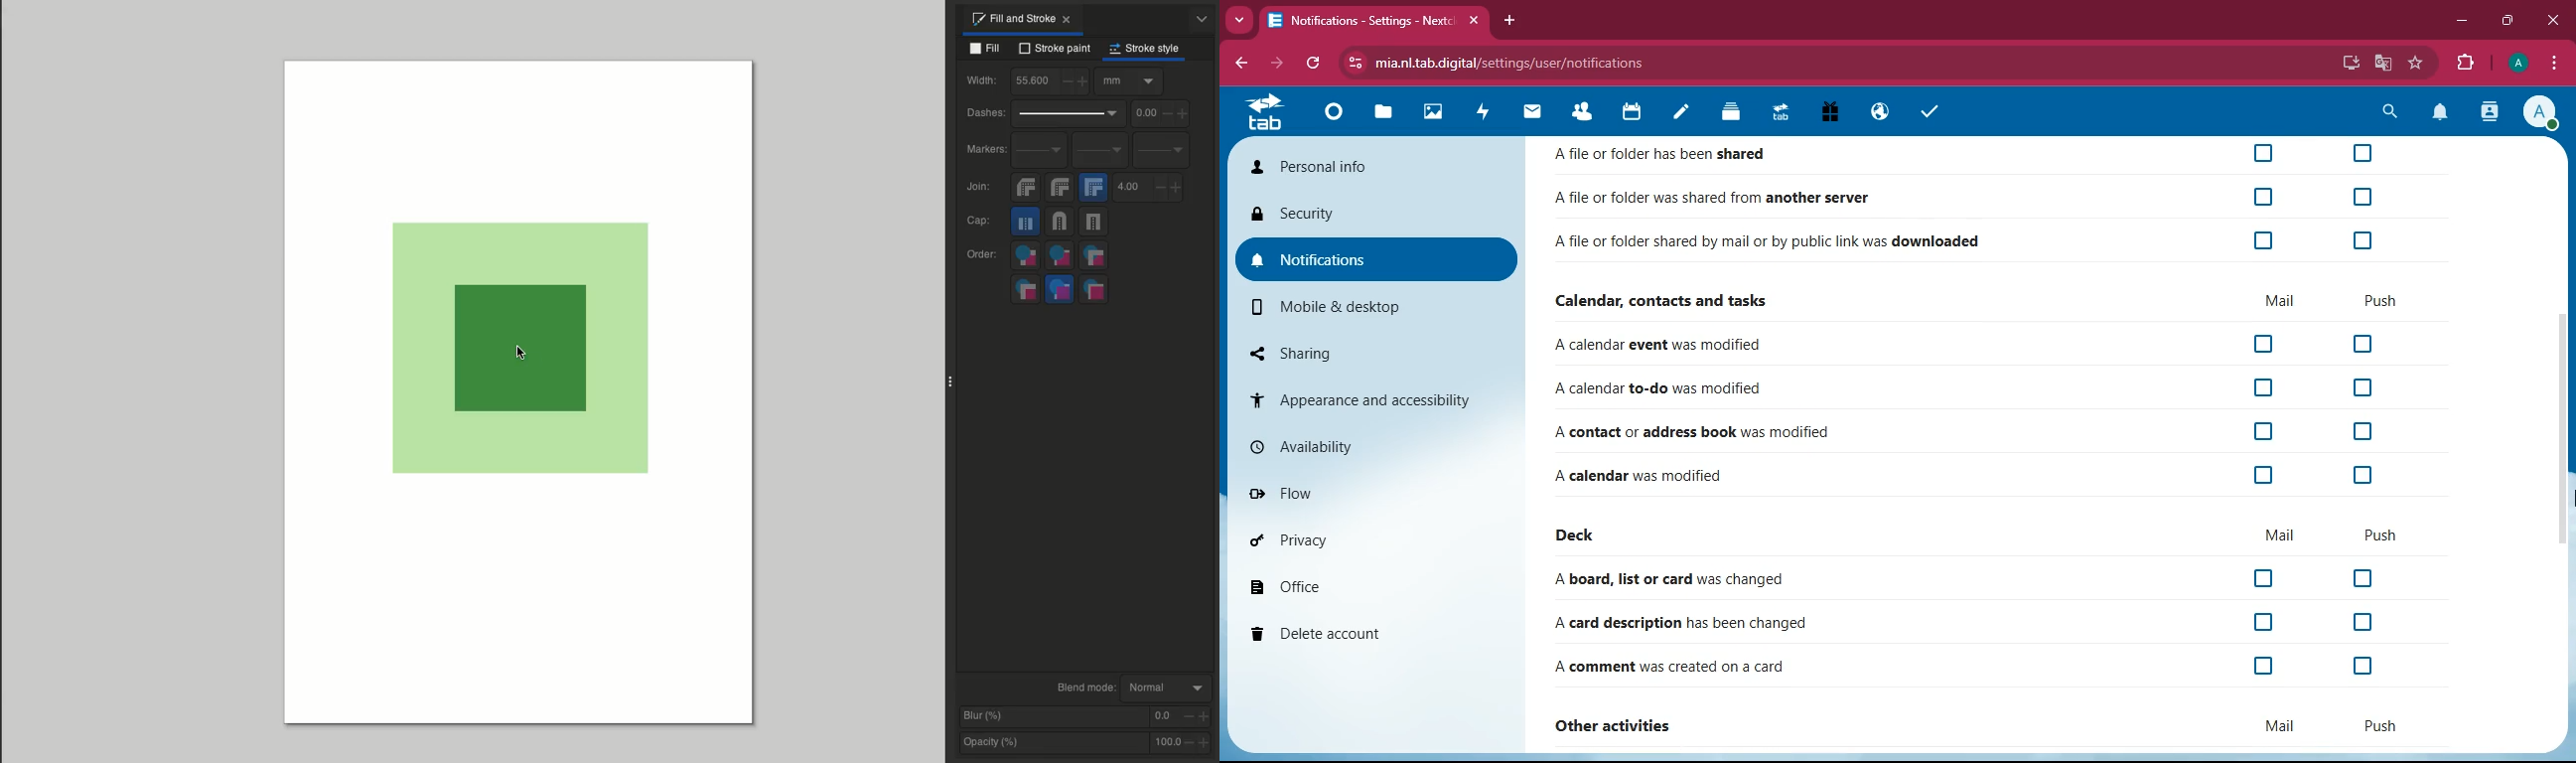  I want to click on Afile or folder has been shared, so click(1665, 157).